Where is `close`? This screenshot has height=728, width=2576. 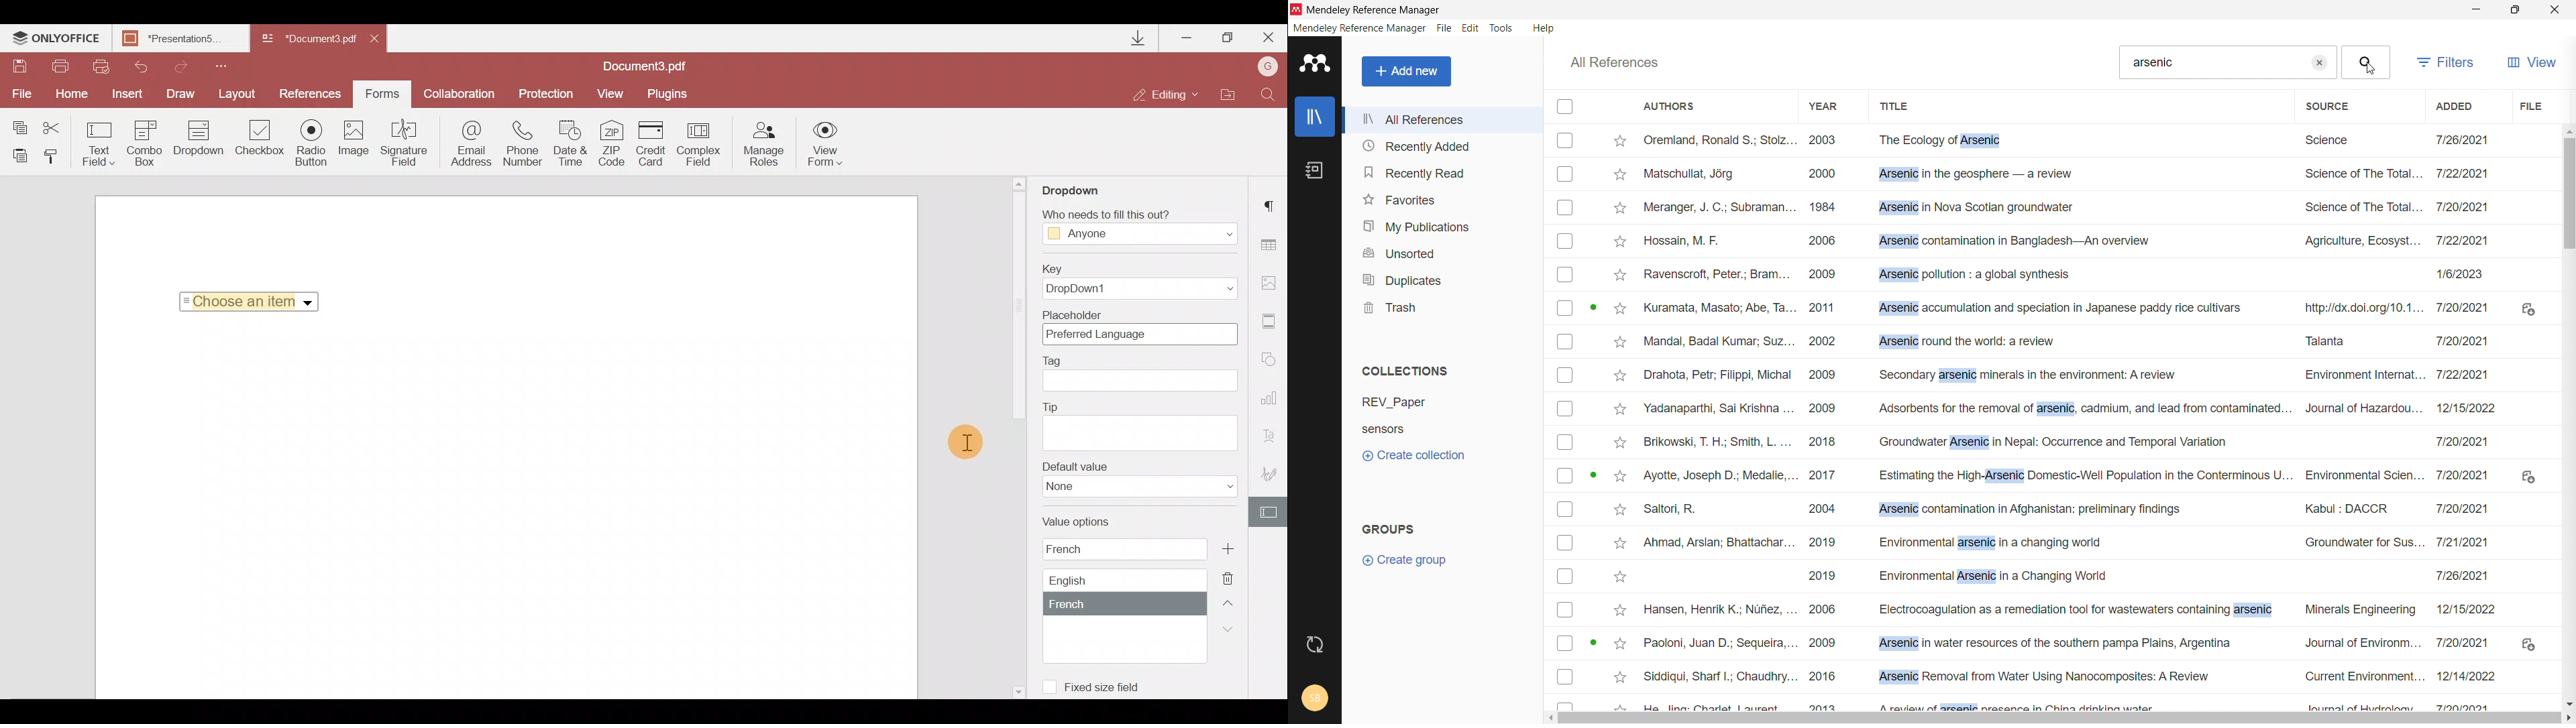 close is located at coordinates (2555, 9).